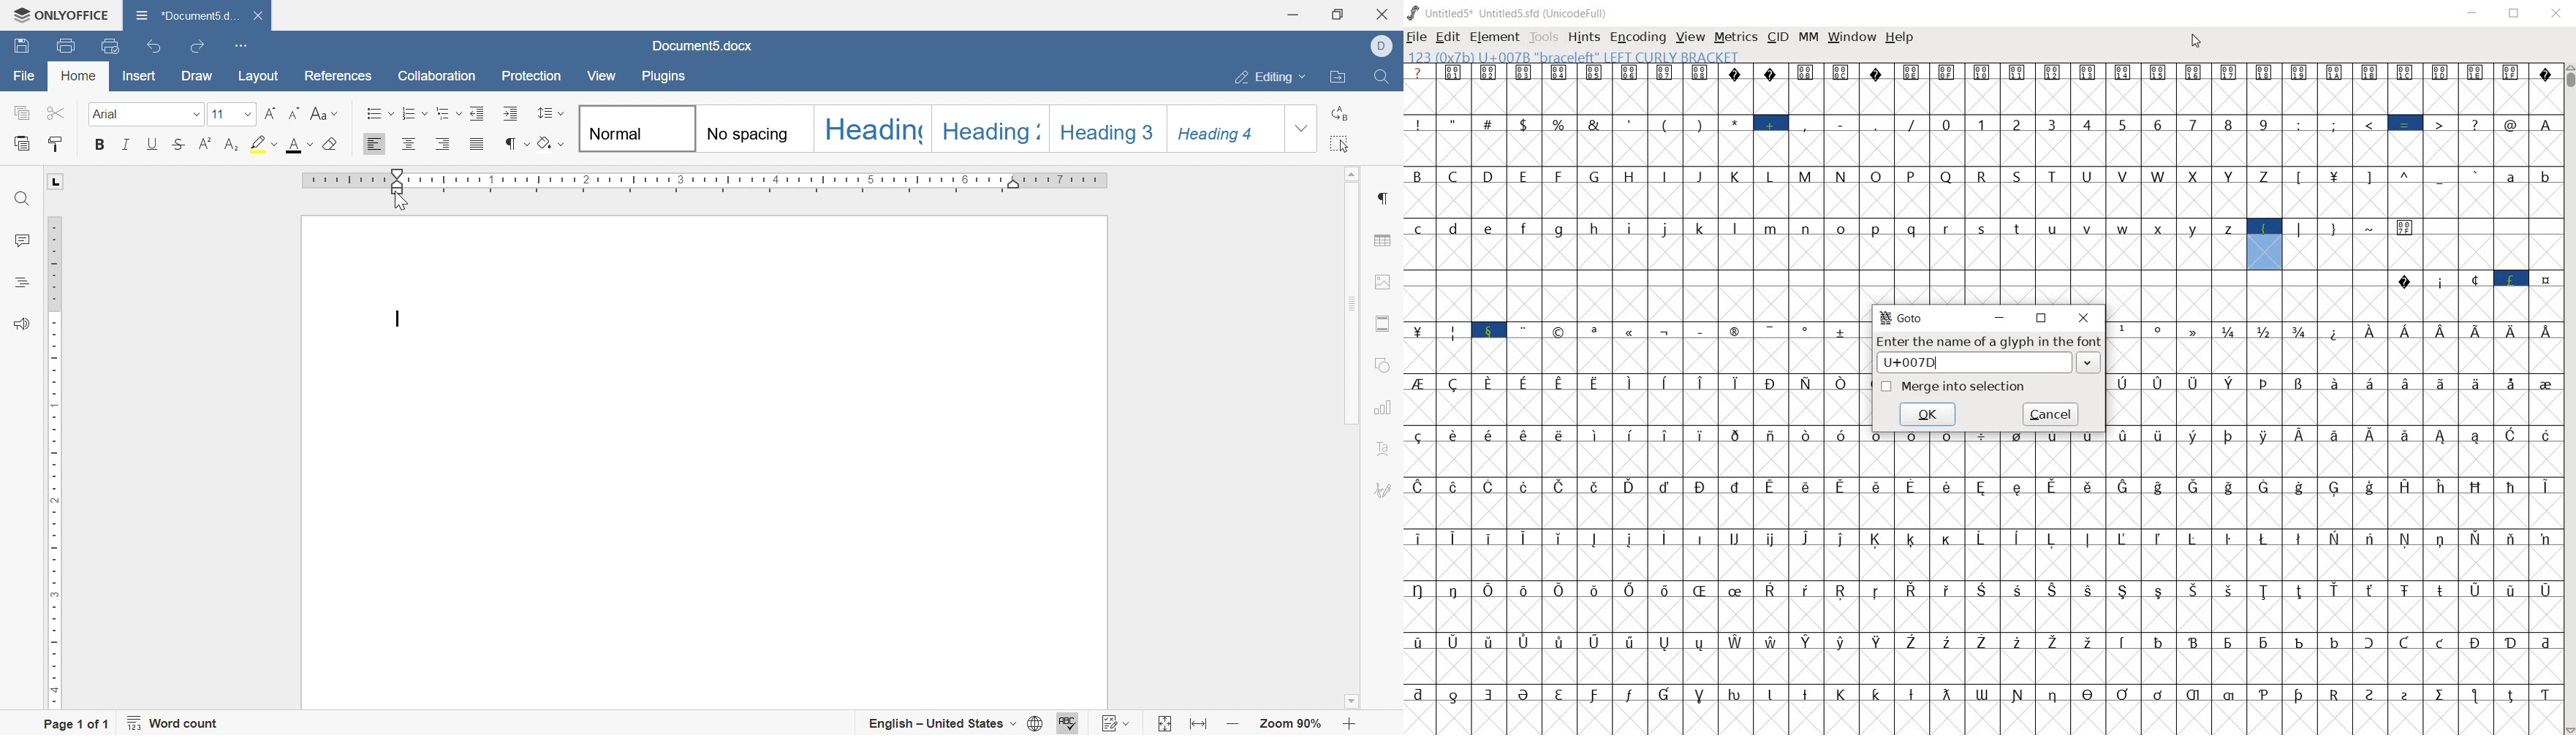 The height and width of the screenshot is (756, 2576). What do you see at coordinates (1385, 241) in the screenshot?
I see `table settings` at bounding box center [1385, 241].